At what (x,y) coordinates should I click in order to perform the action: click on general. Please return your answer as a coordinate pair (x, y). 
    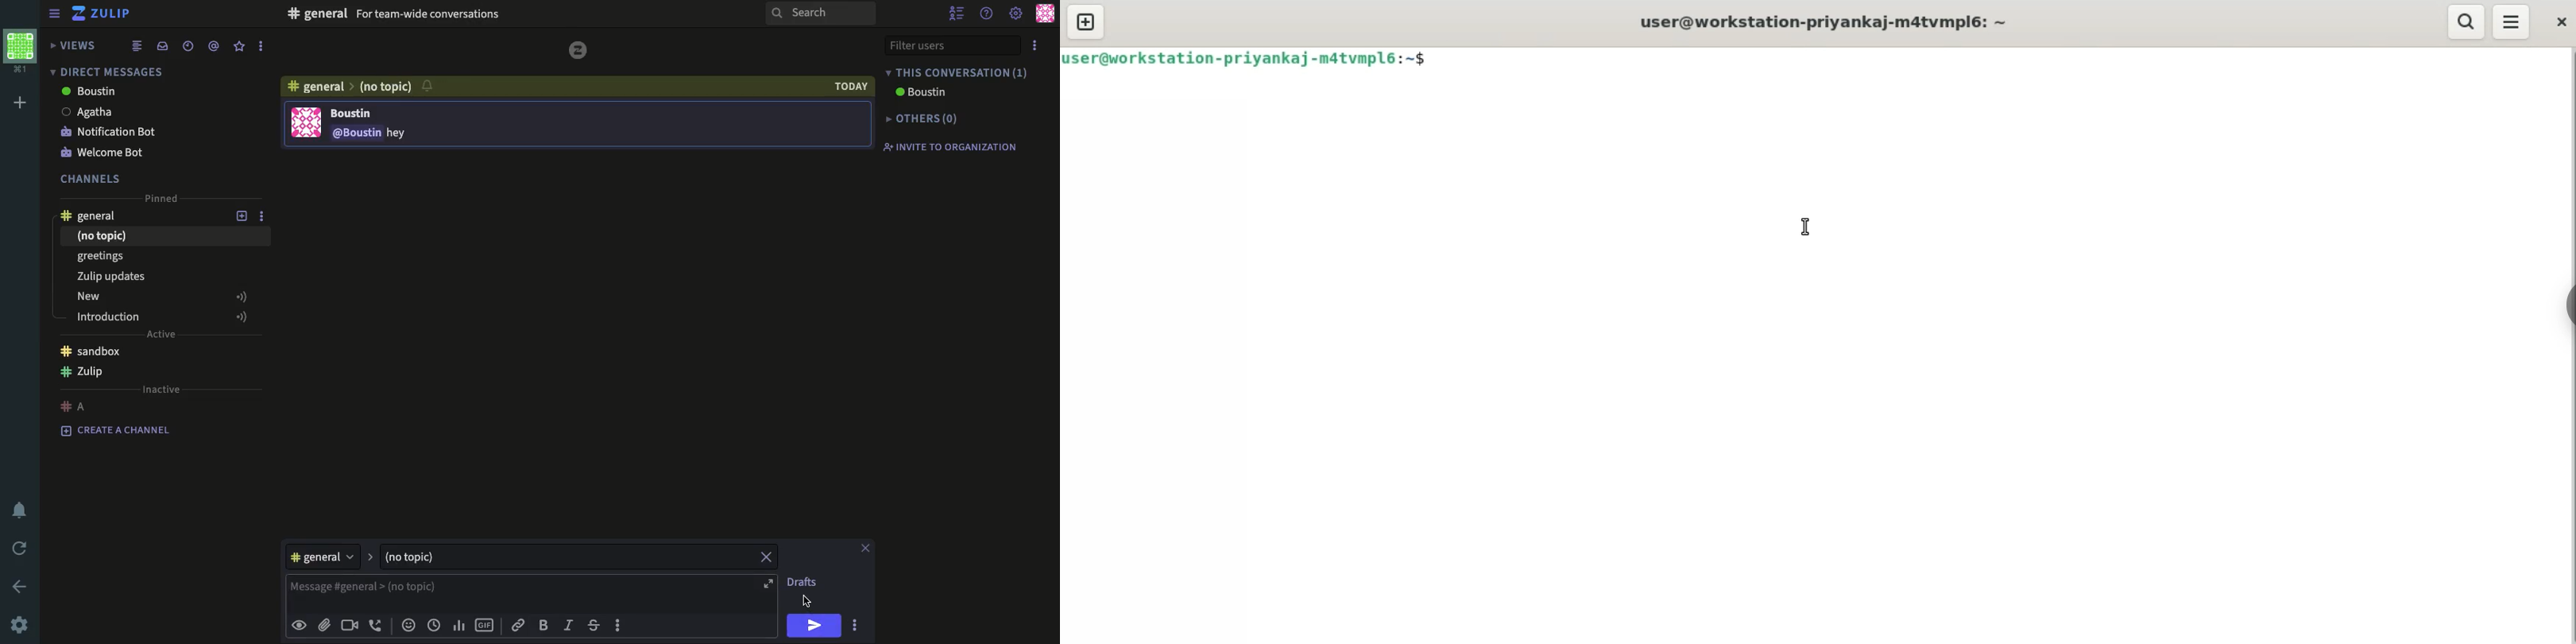
    Looking at the image, I should click on (90, 217).